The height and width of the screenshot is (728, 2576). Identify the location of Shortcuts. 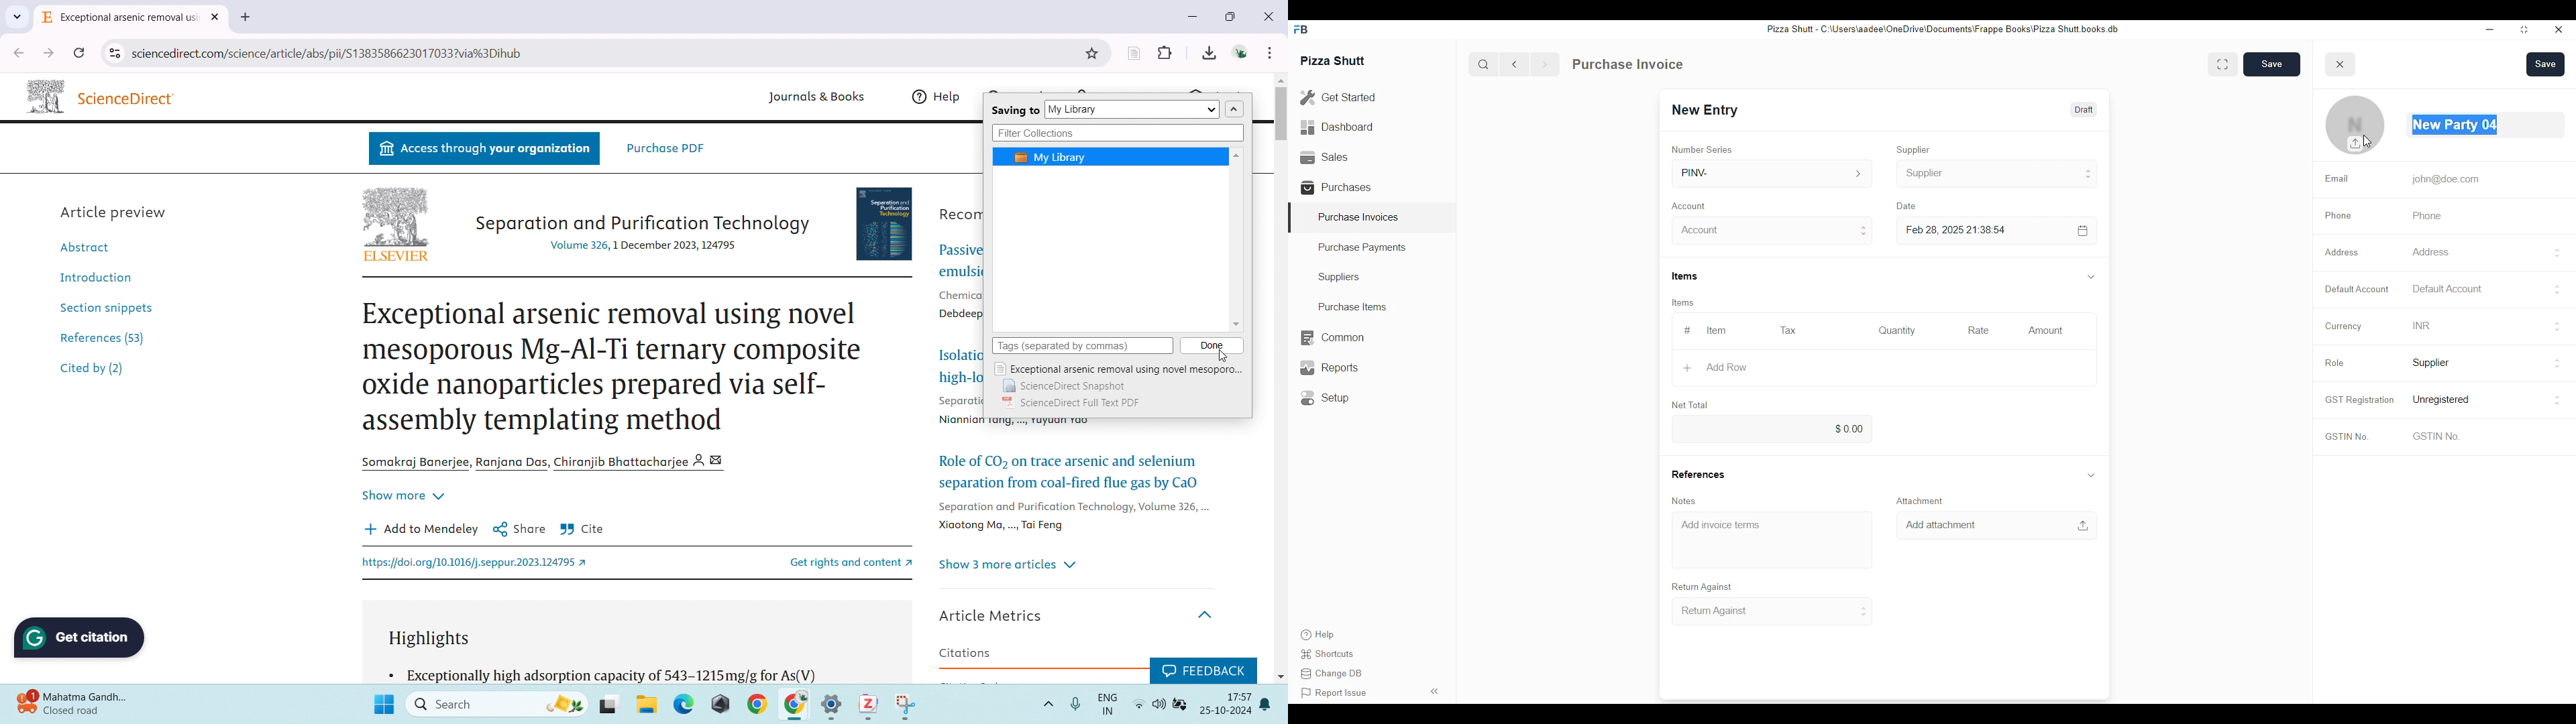
(1330, 654).